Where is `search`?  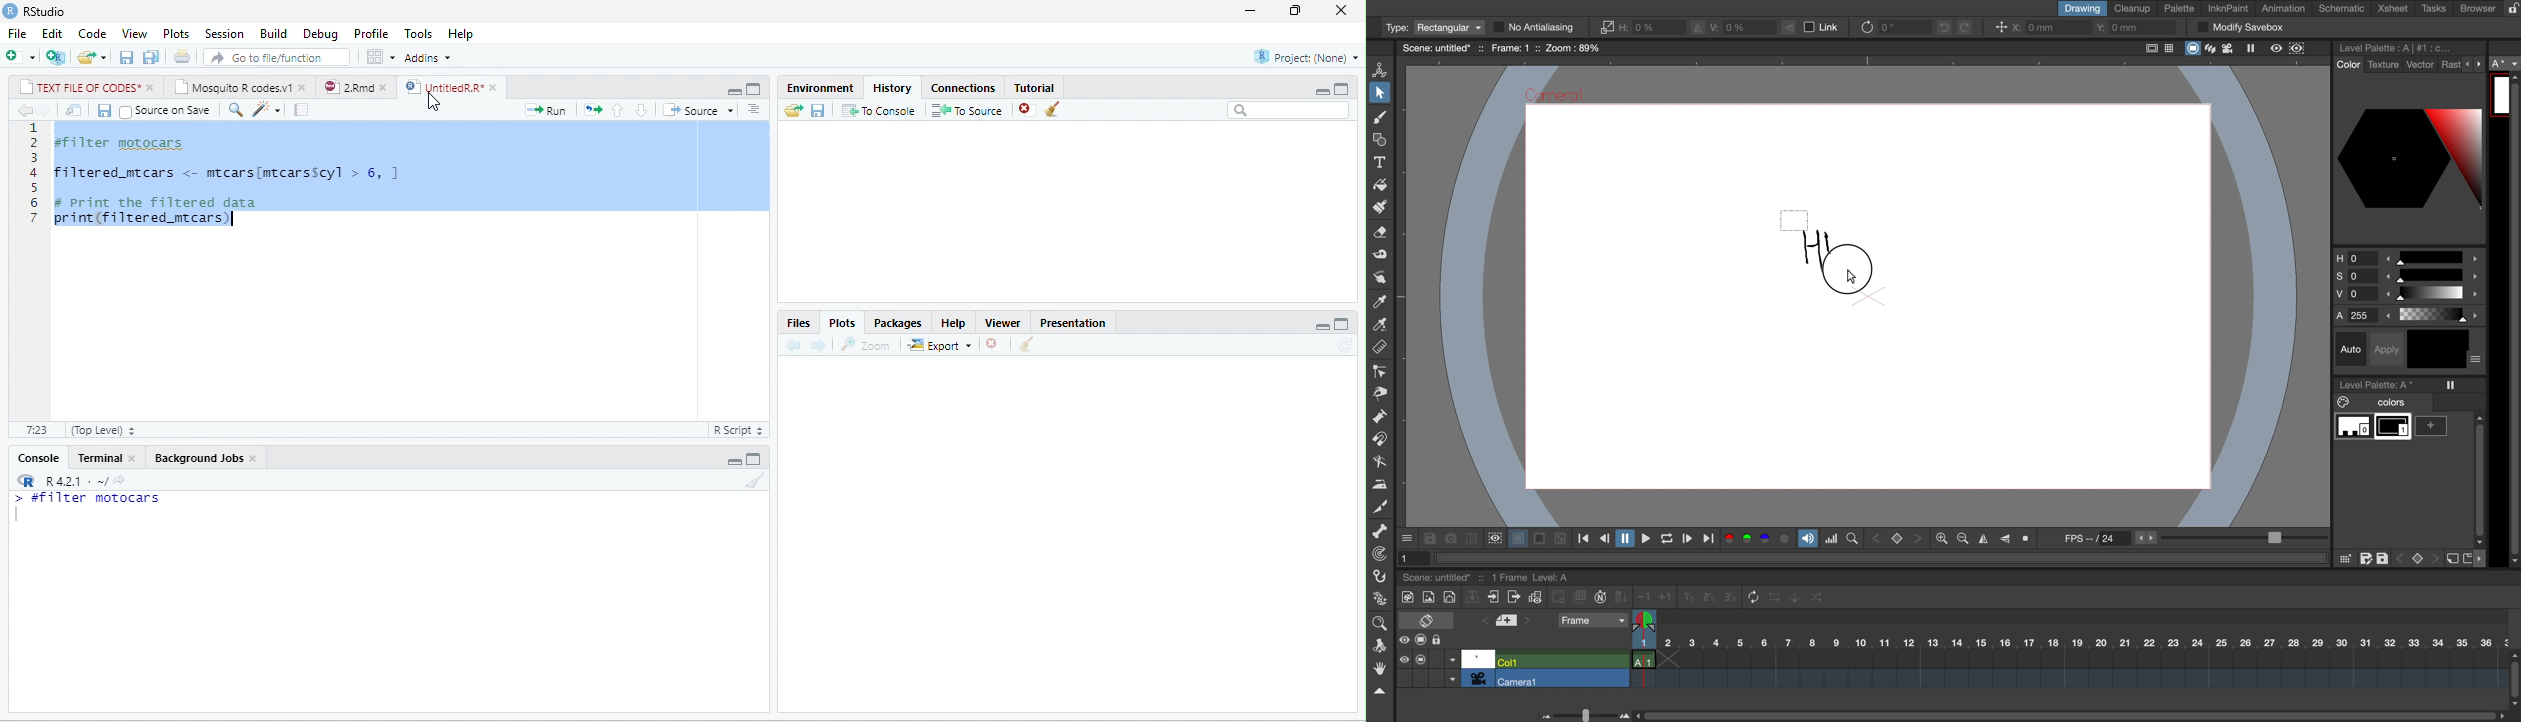
search is located at coordinates (235, 110).